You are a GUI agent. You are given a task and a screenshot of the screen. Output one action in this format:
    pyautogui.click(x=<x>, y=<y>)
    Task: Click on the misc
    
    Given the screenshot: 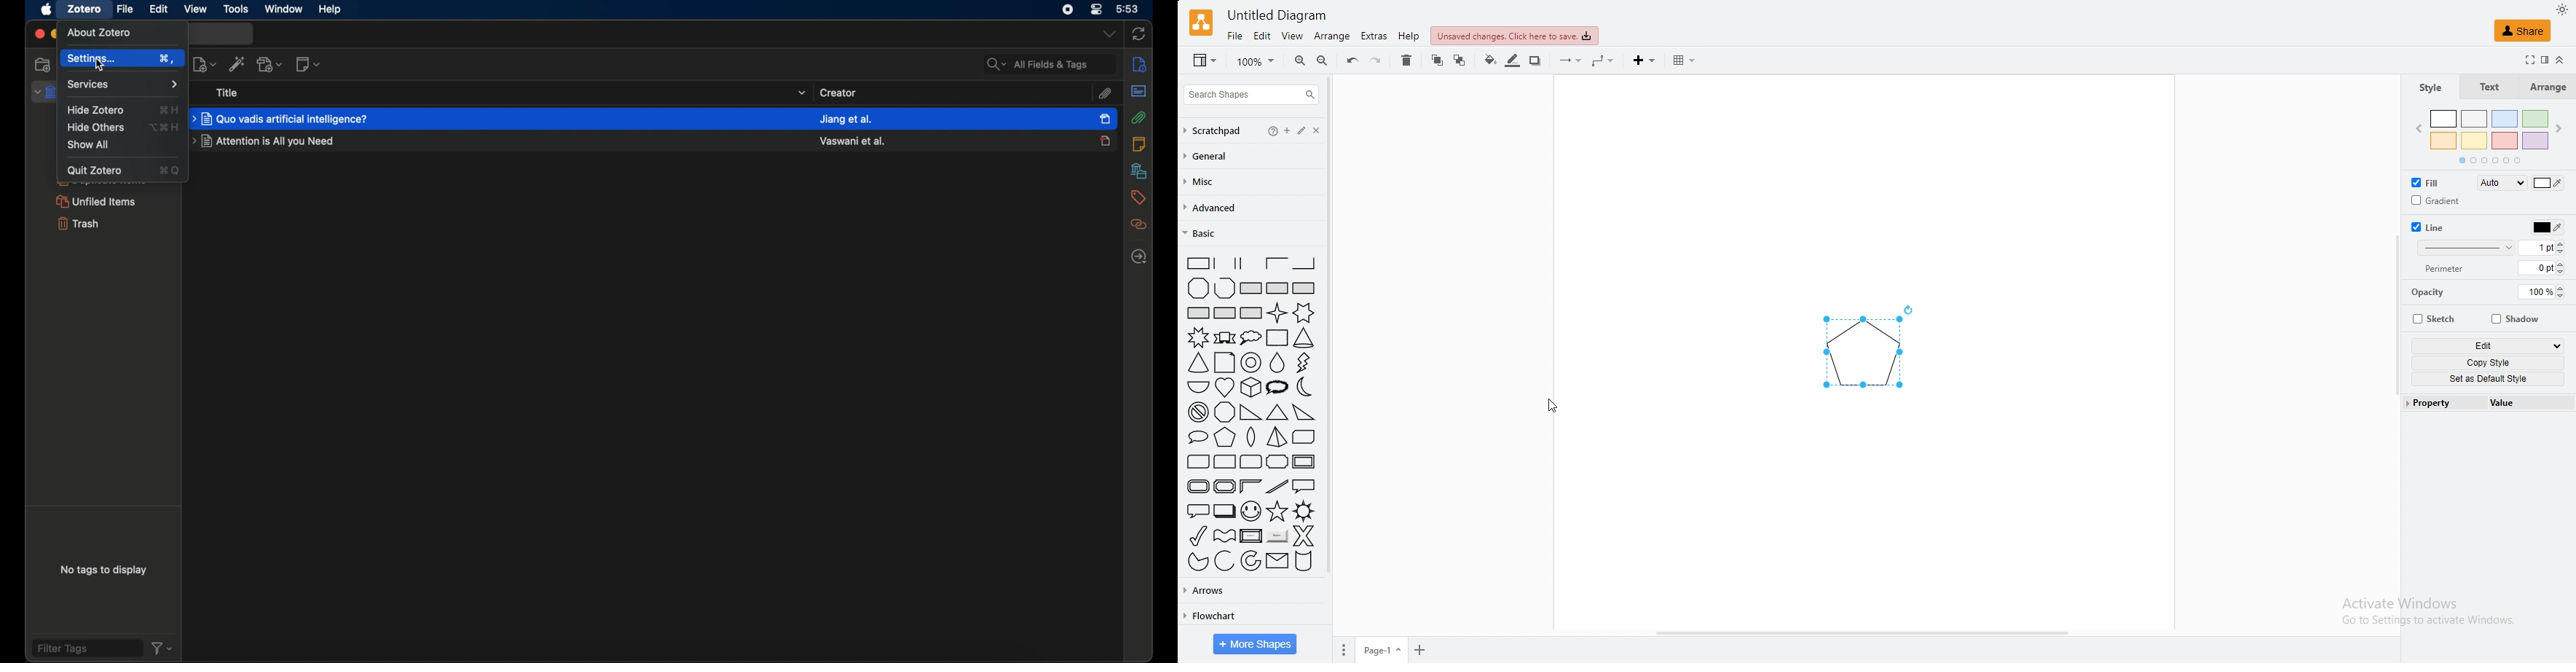 What is the action you would take?
    pyautogui.click(x=1206, y=182)
    